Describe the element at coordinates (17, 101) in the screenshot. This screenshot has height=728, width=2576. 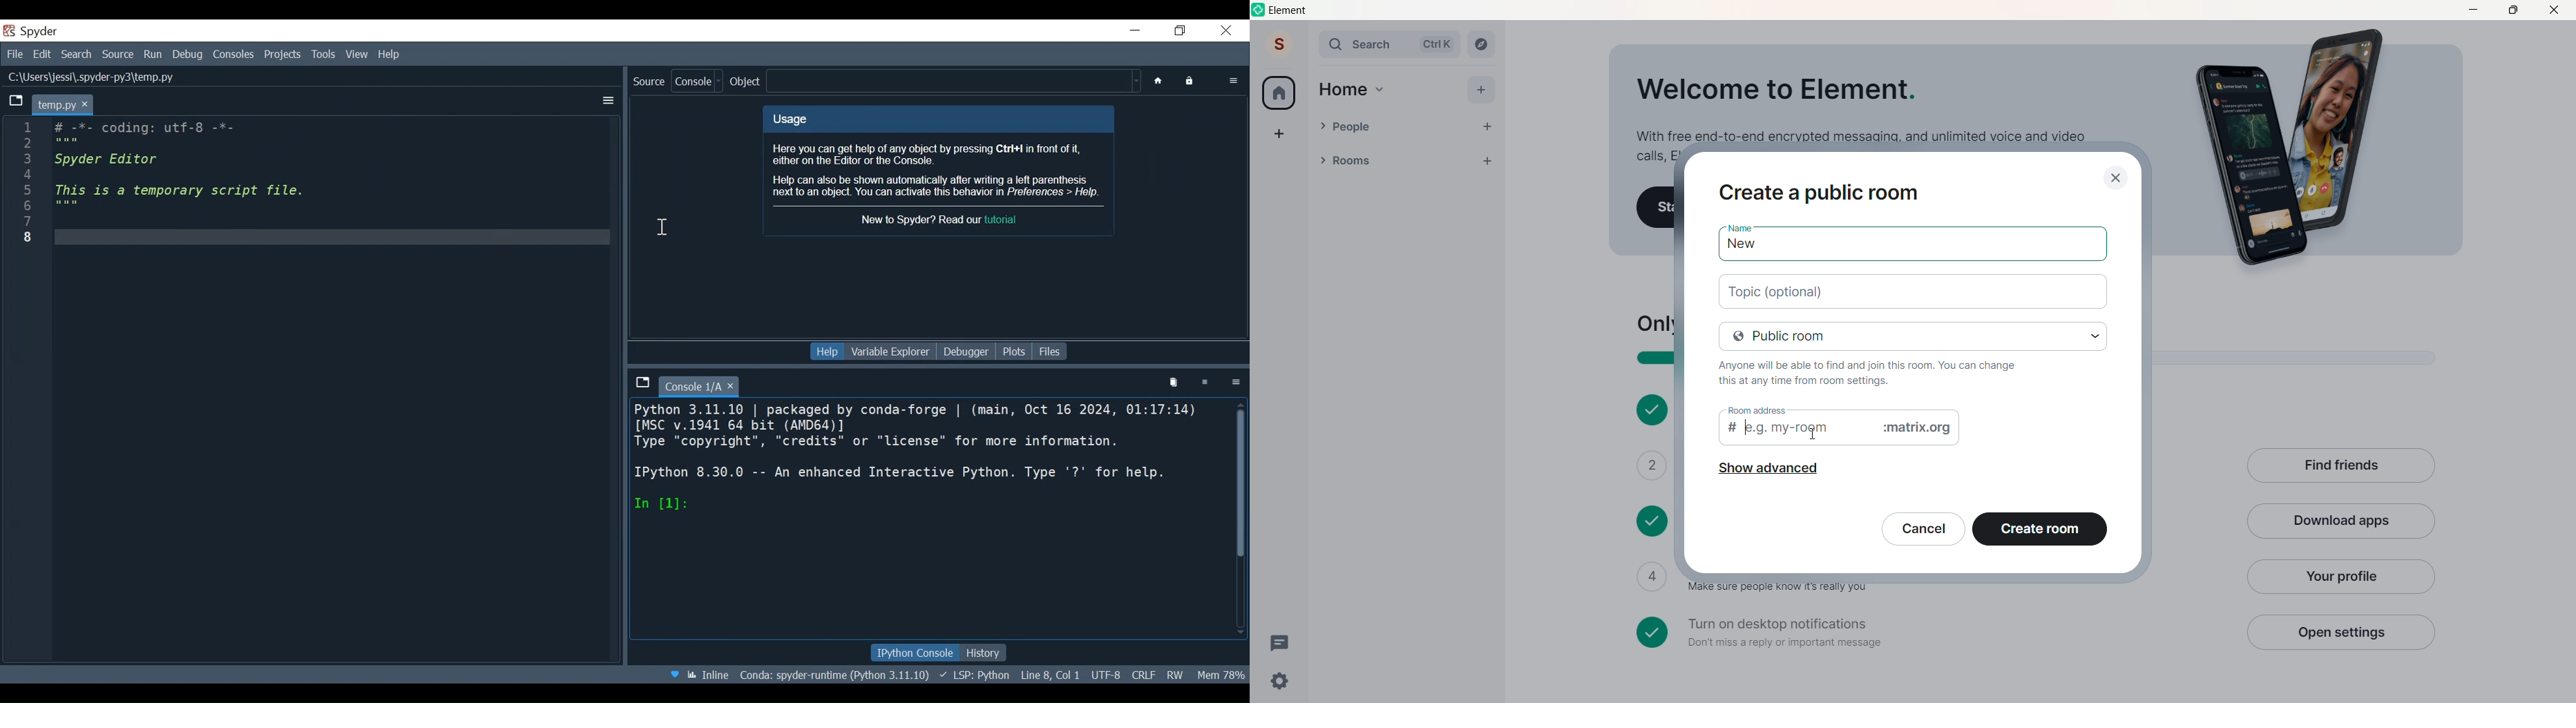
I see `Browse Tabs` at that location.